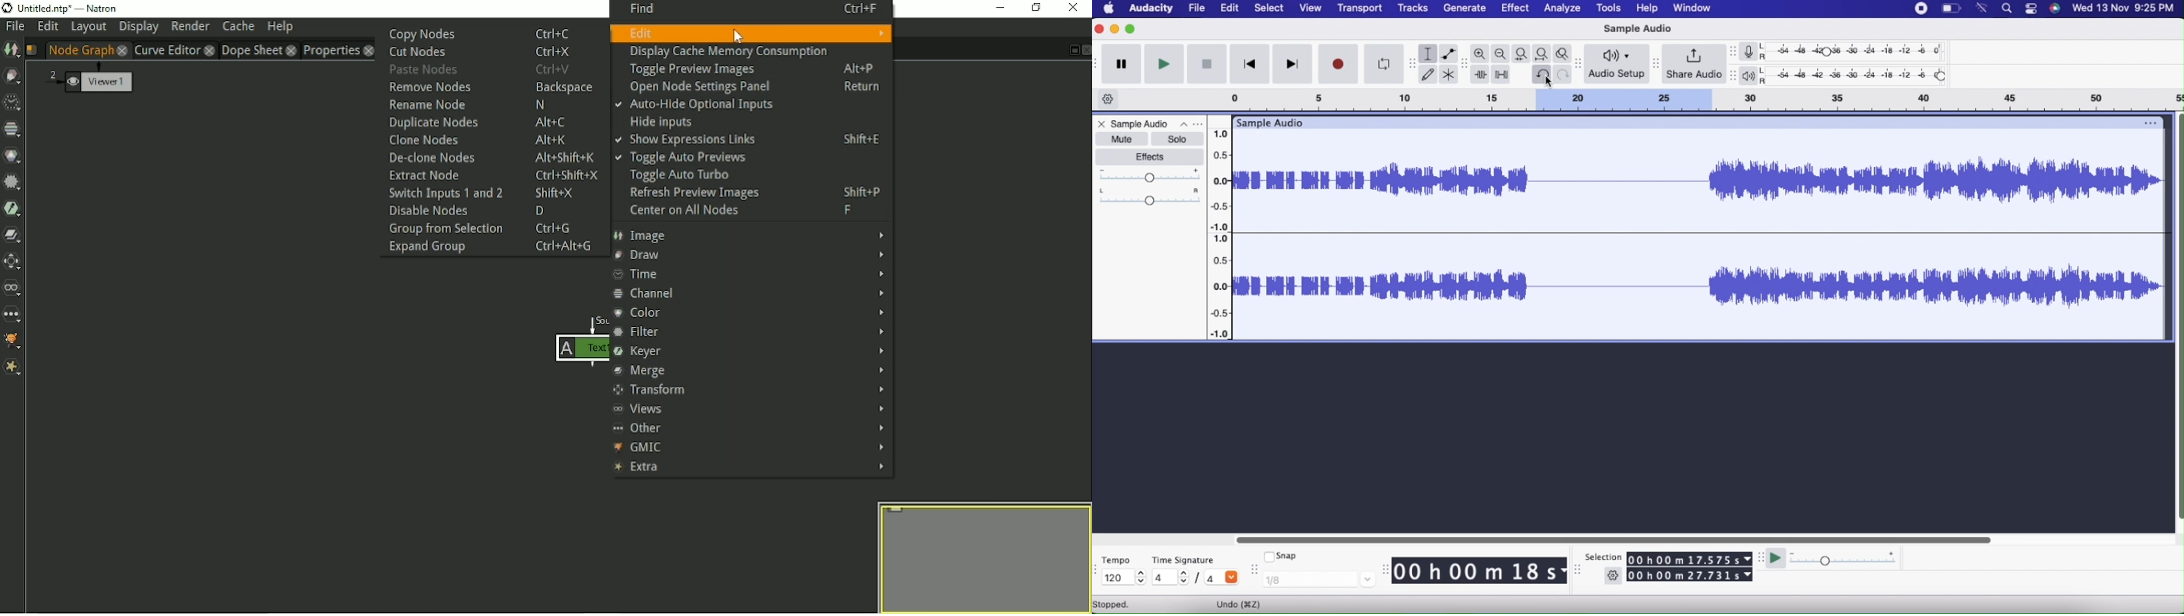 This screenshot has height=616, width=2184. Describe the element at coordinates (2029, 9) in the screenshot. I see `toggle` at that location.